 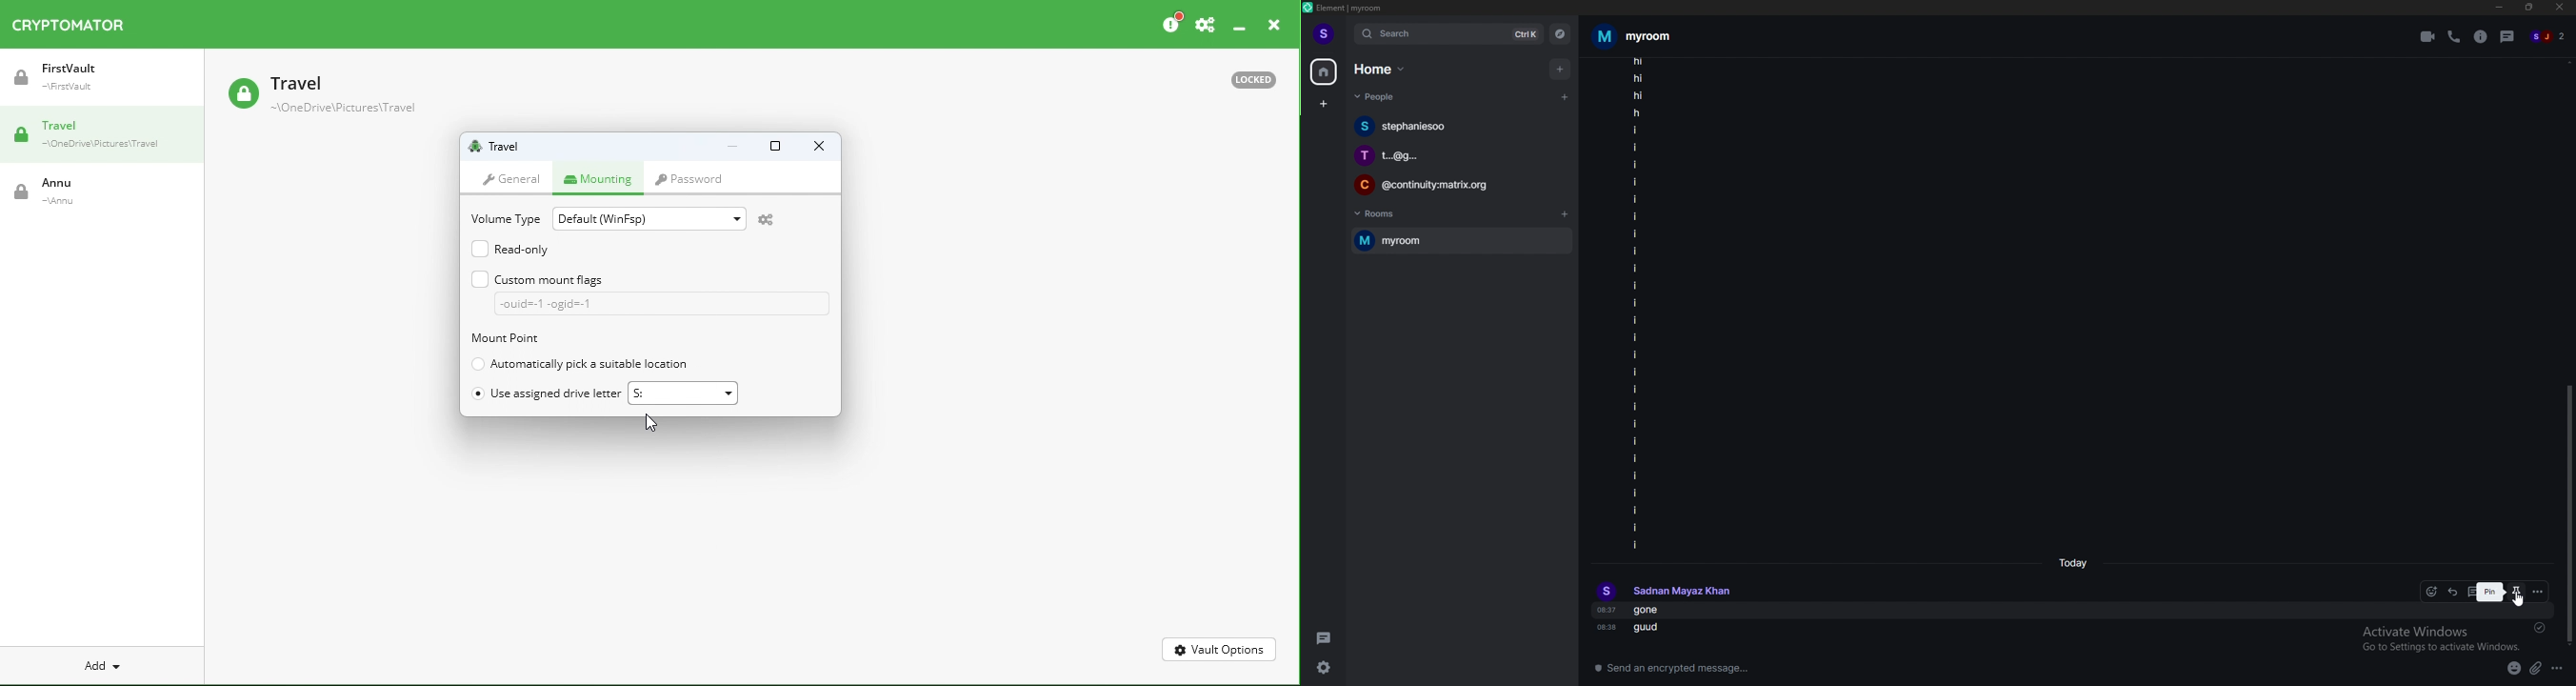 What do you see at coordinates (100, 663) in the screenshot?
I see `Add new vault` at bounding box center [100, 663].